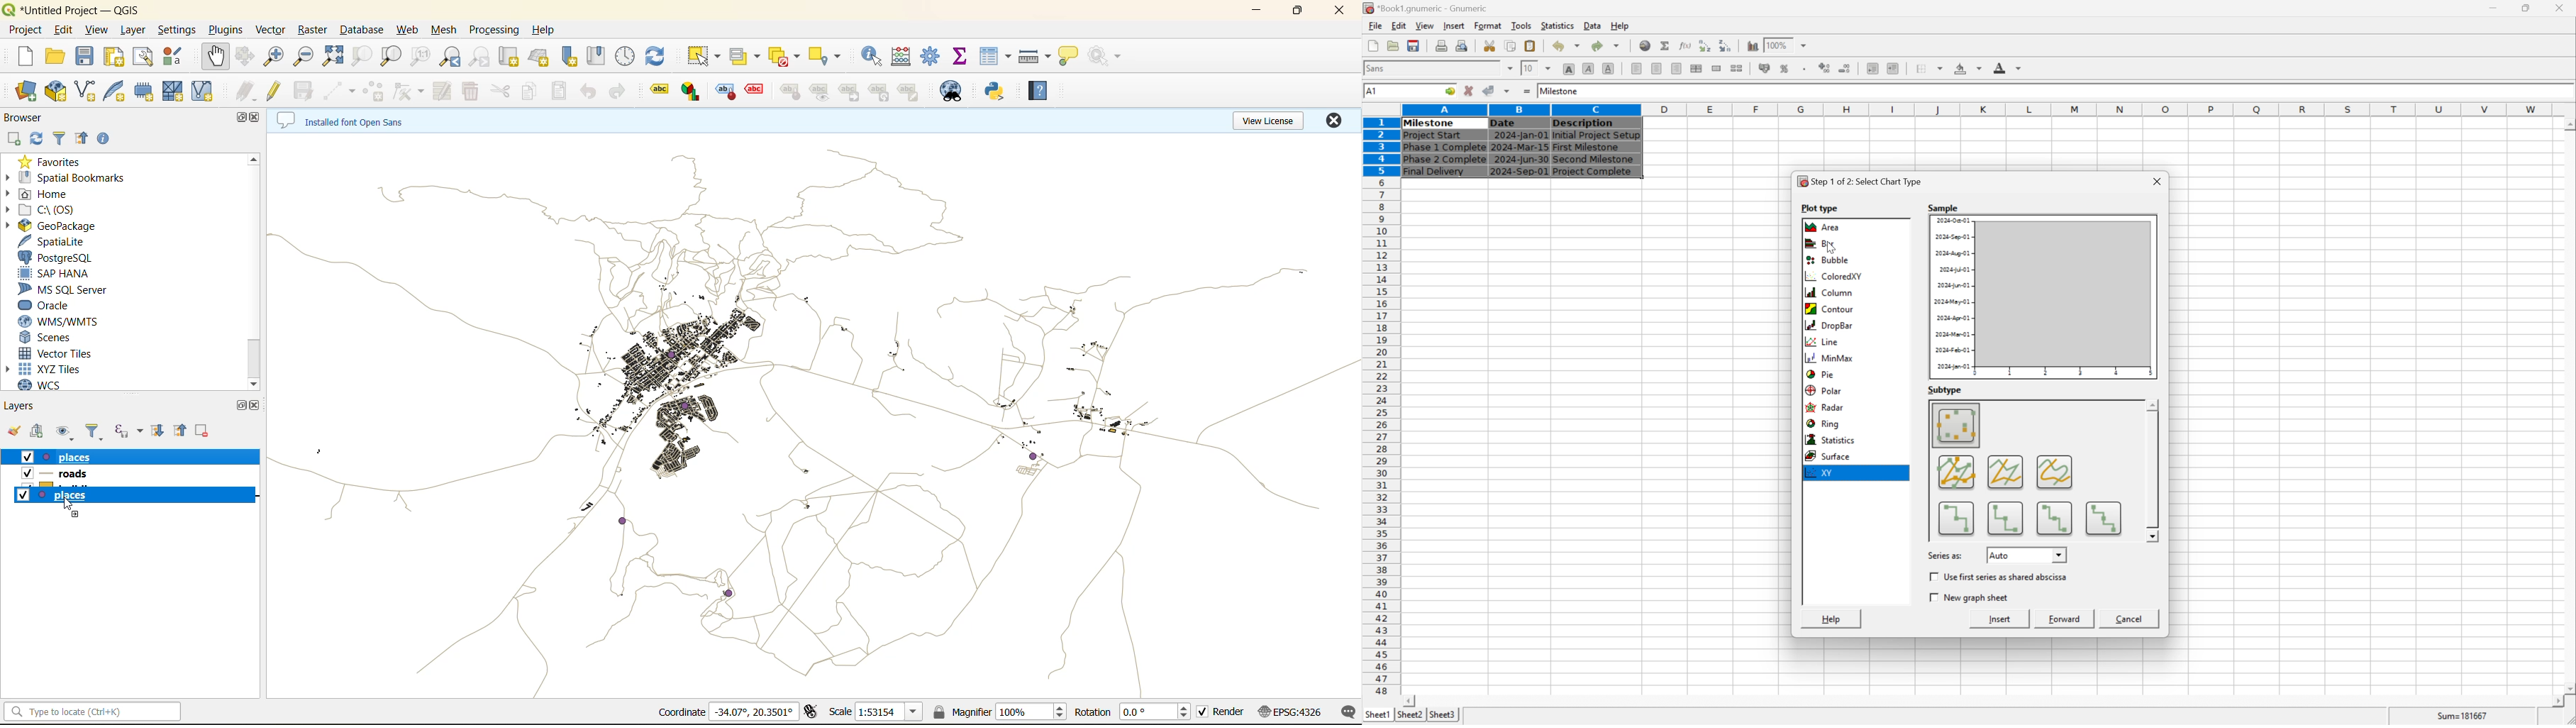 This screenshot has height=728, width=2576. What do you see at coordinates (880, 712) in the screenshot?
I see `scale` at bounding box center [880, 712].